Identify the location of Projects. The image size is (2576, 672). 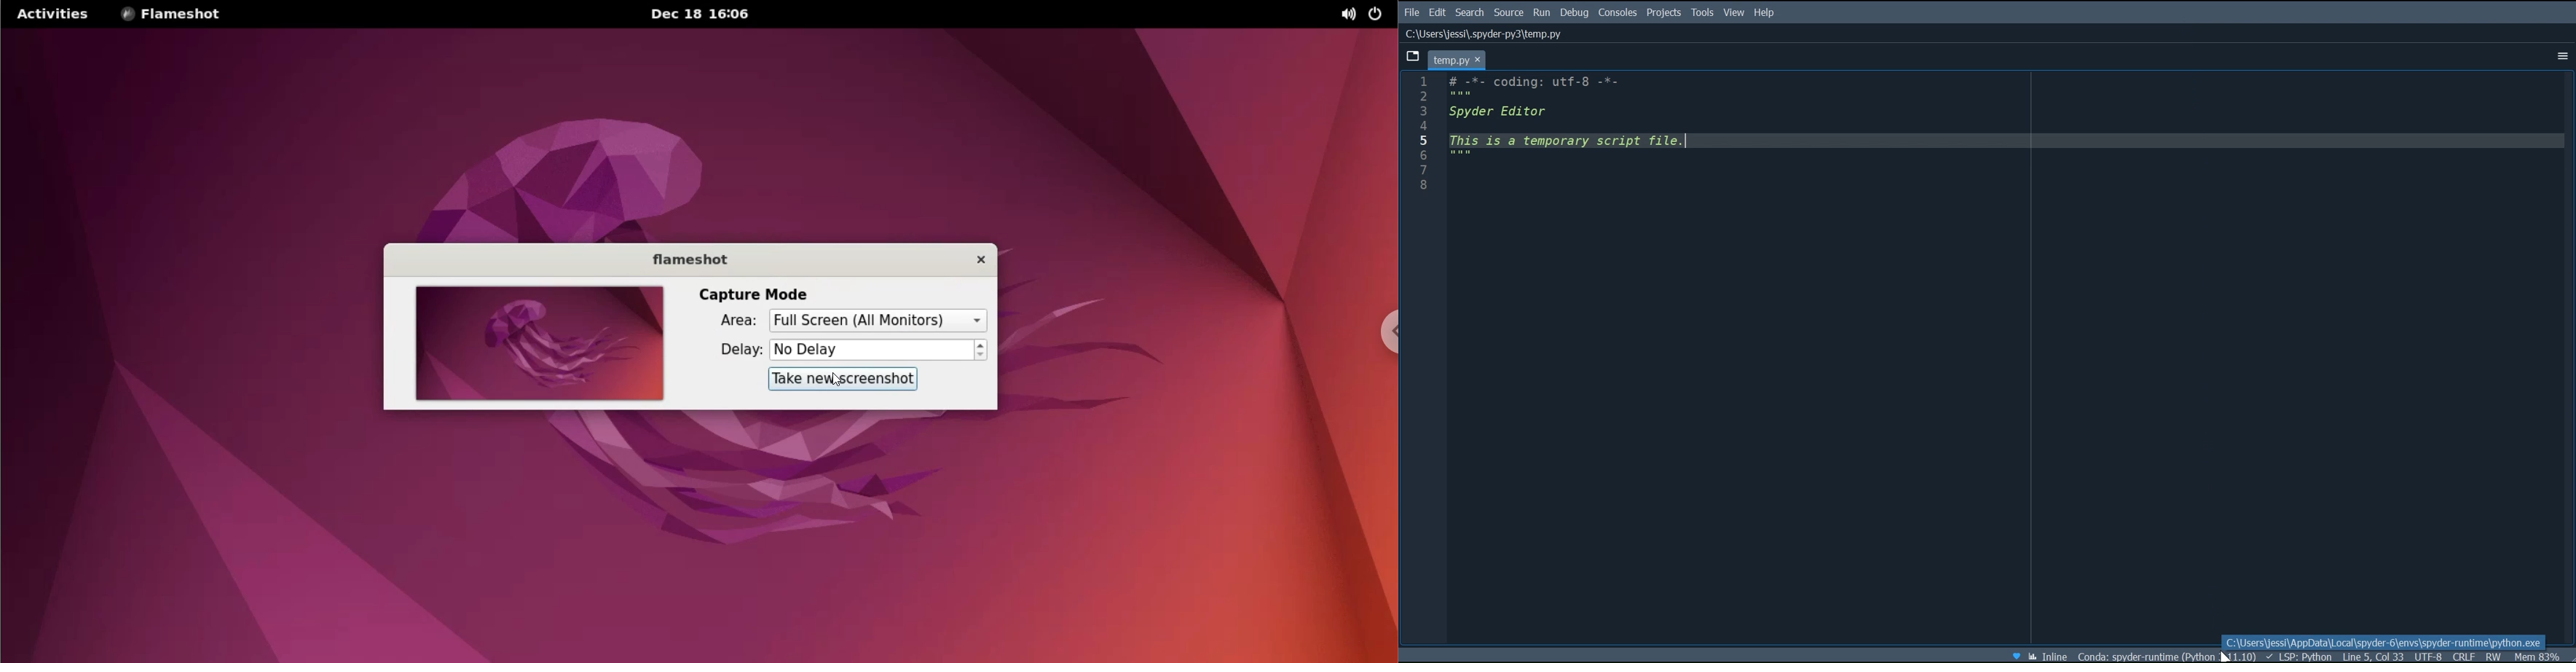
(1663, 14).